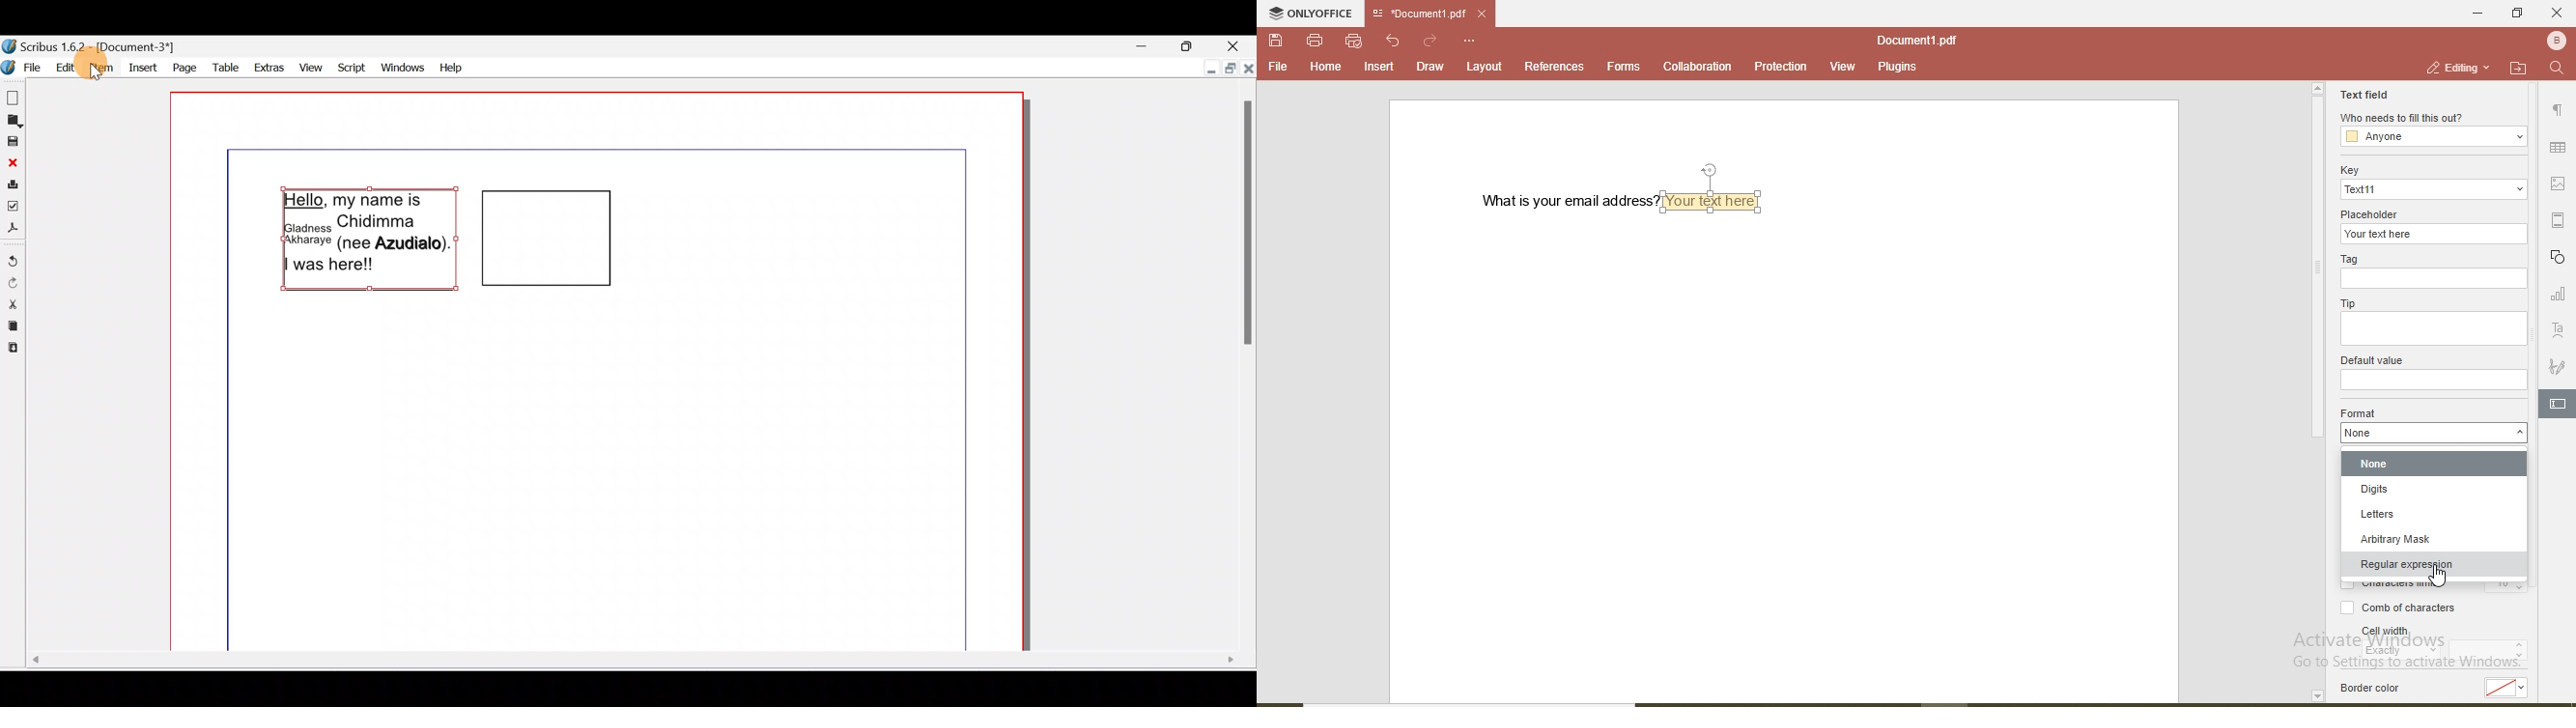 This screenshot has width=2576, height=728. I want to click on Minimise, so click(1208, 65).